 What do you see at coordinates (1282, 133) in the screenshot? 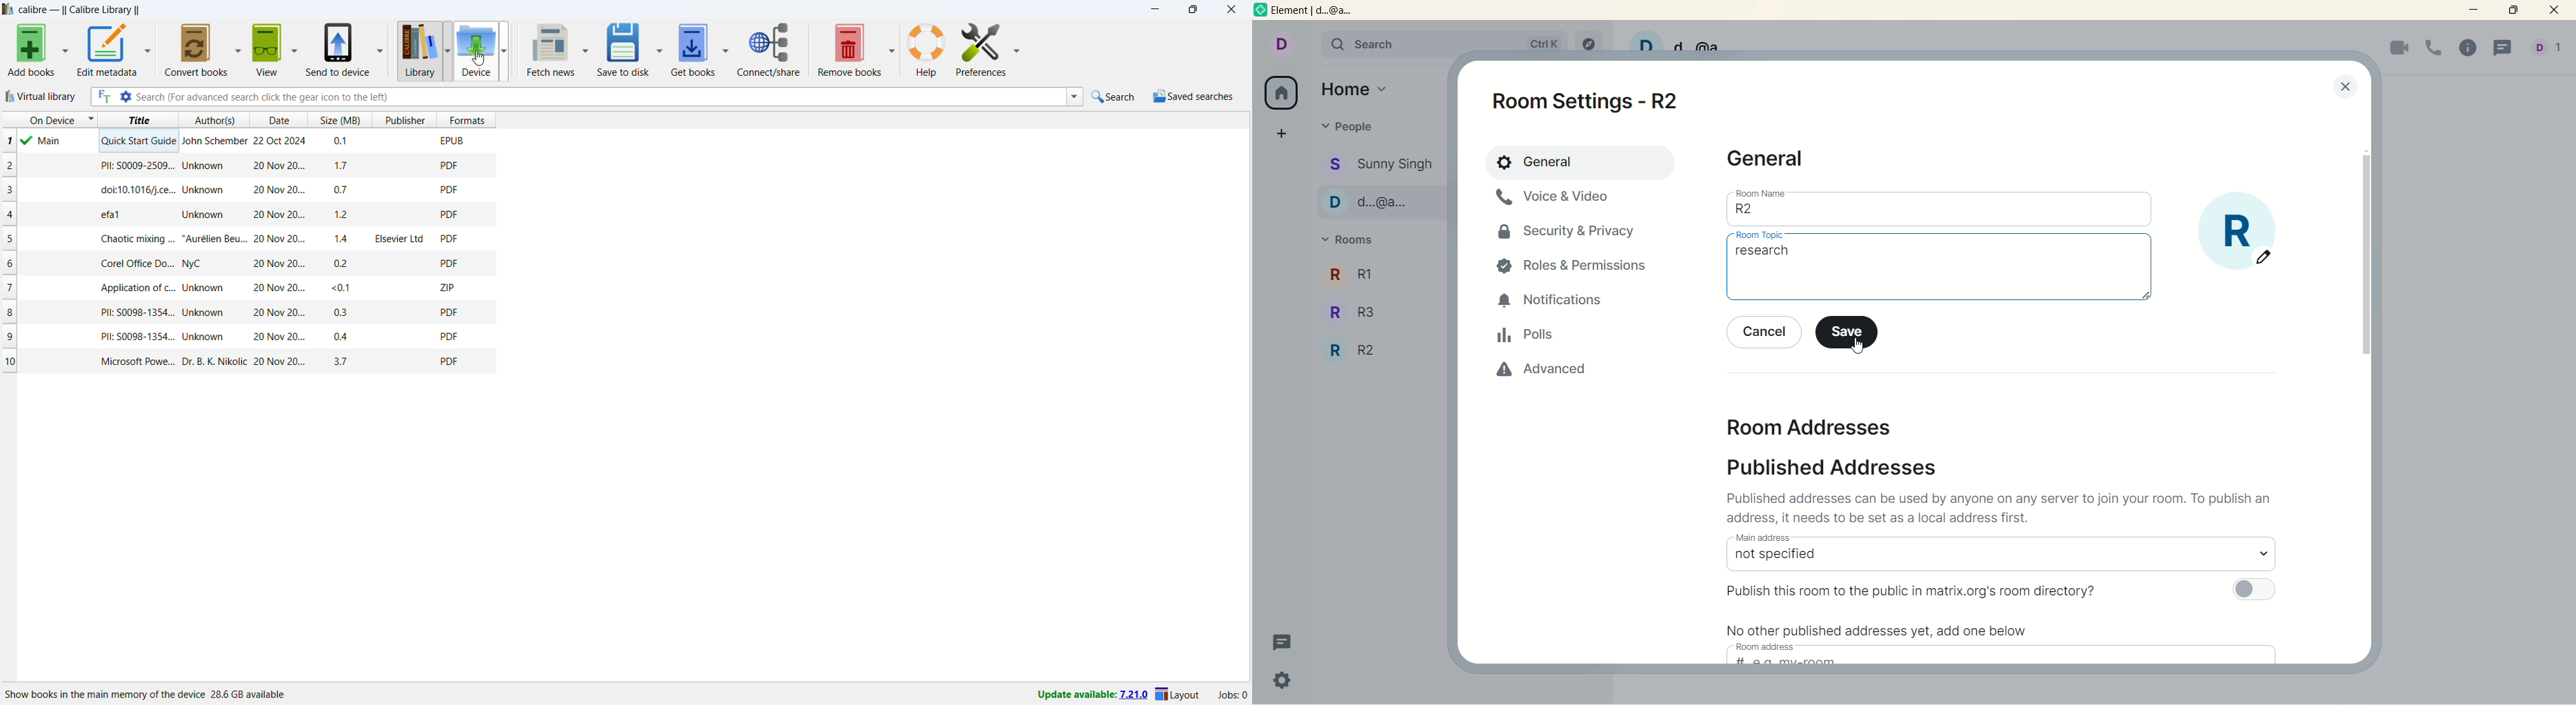
I see `create space` at bounding box center [1282, 133].